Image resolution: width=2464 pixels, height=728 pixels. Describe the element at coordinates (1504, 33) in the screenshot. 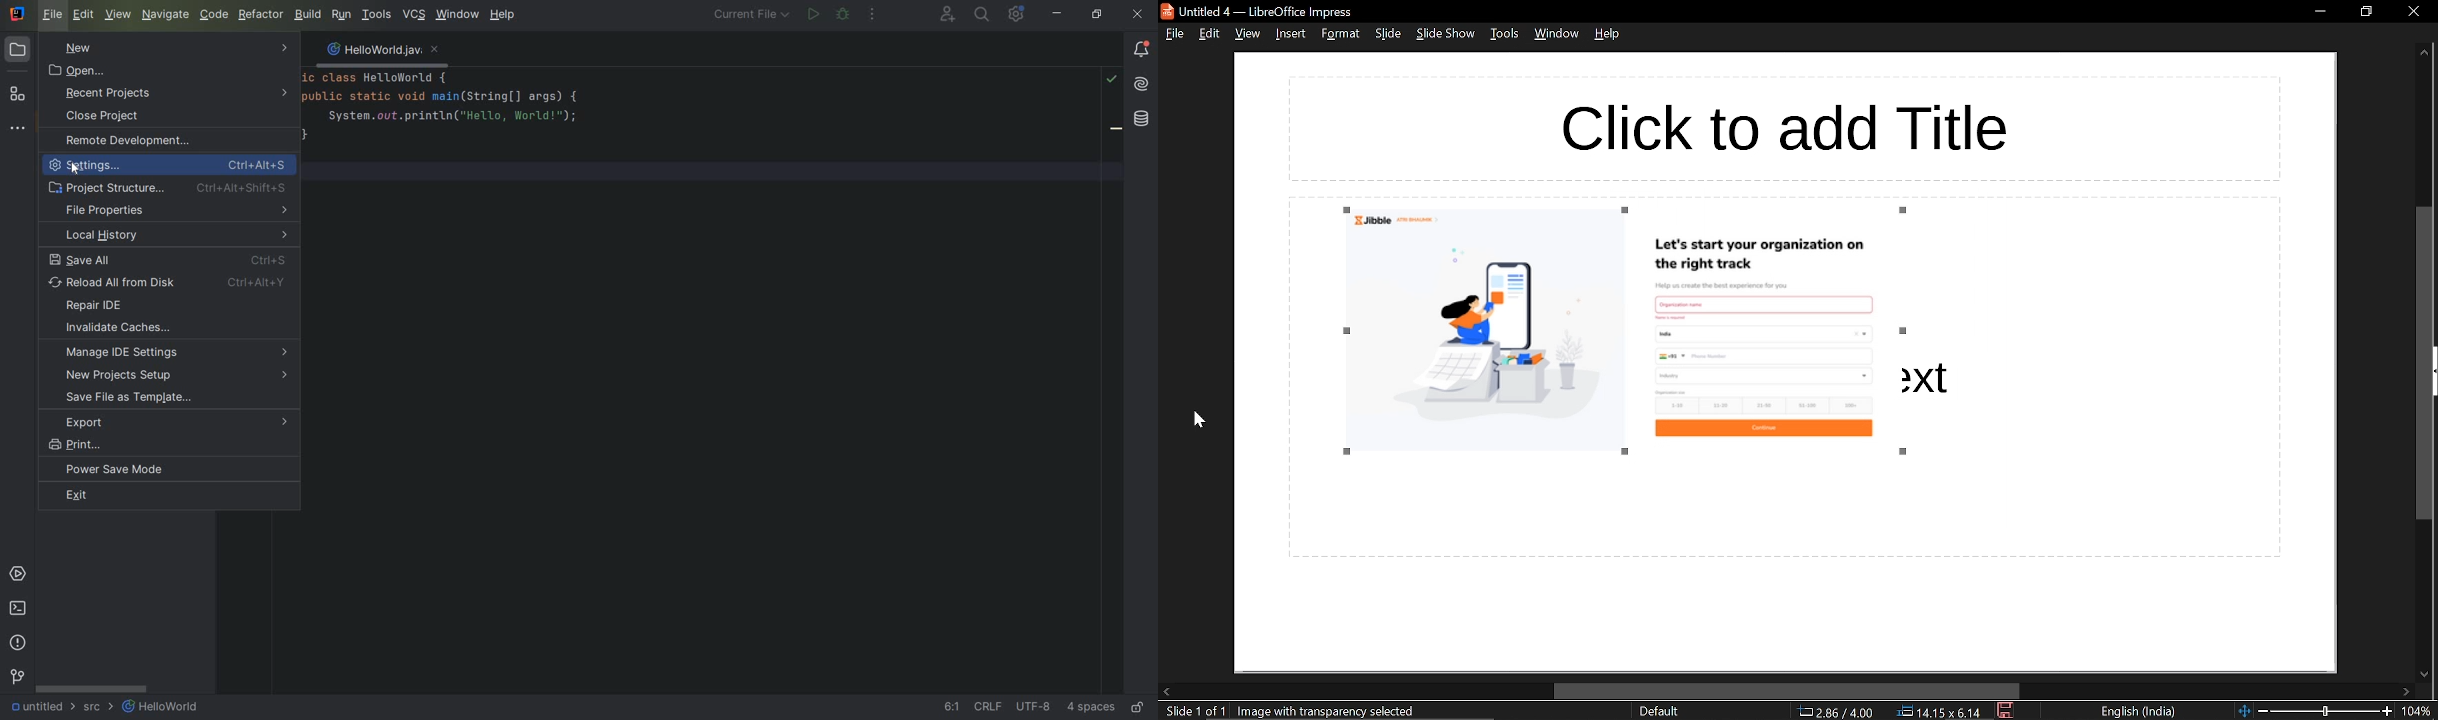

I see `tools` at that location.